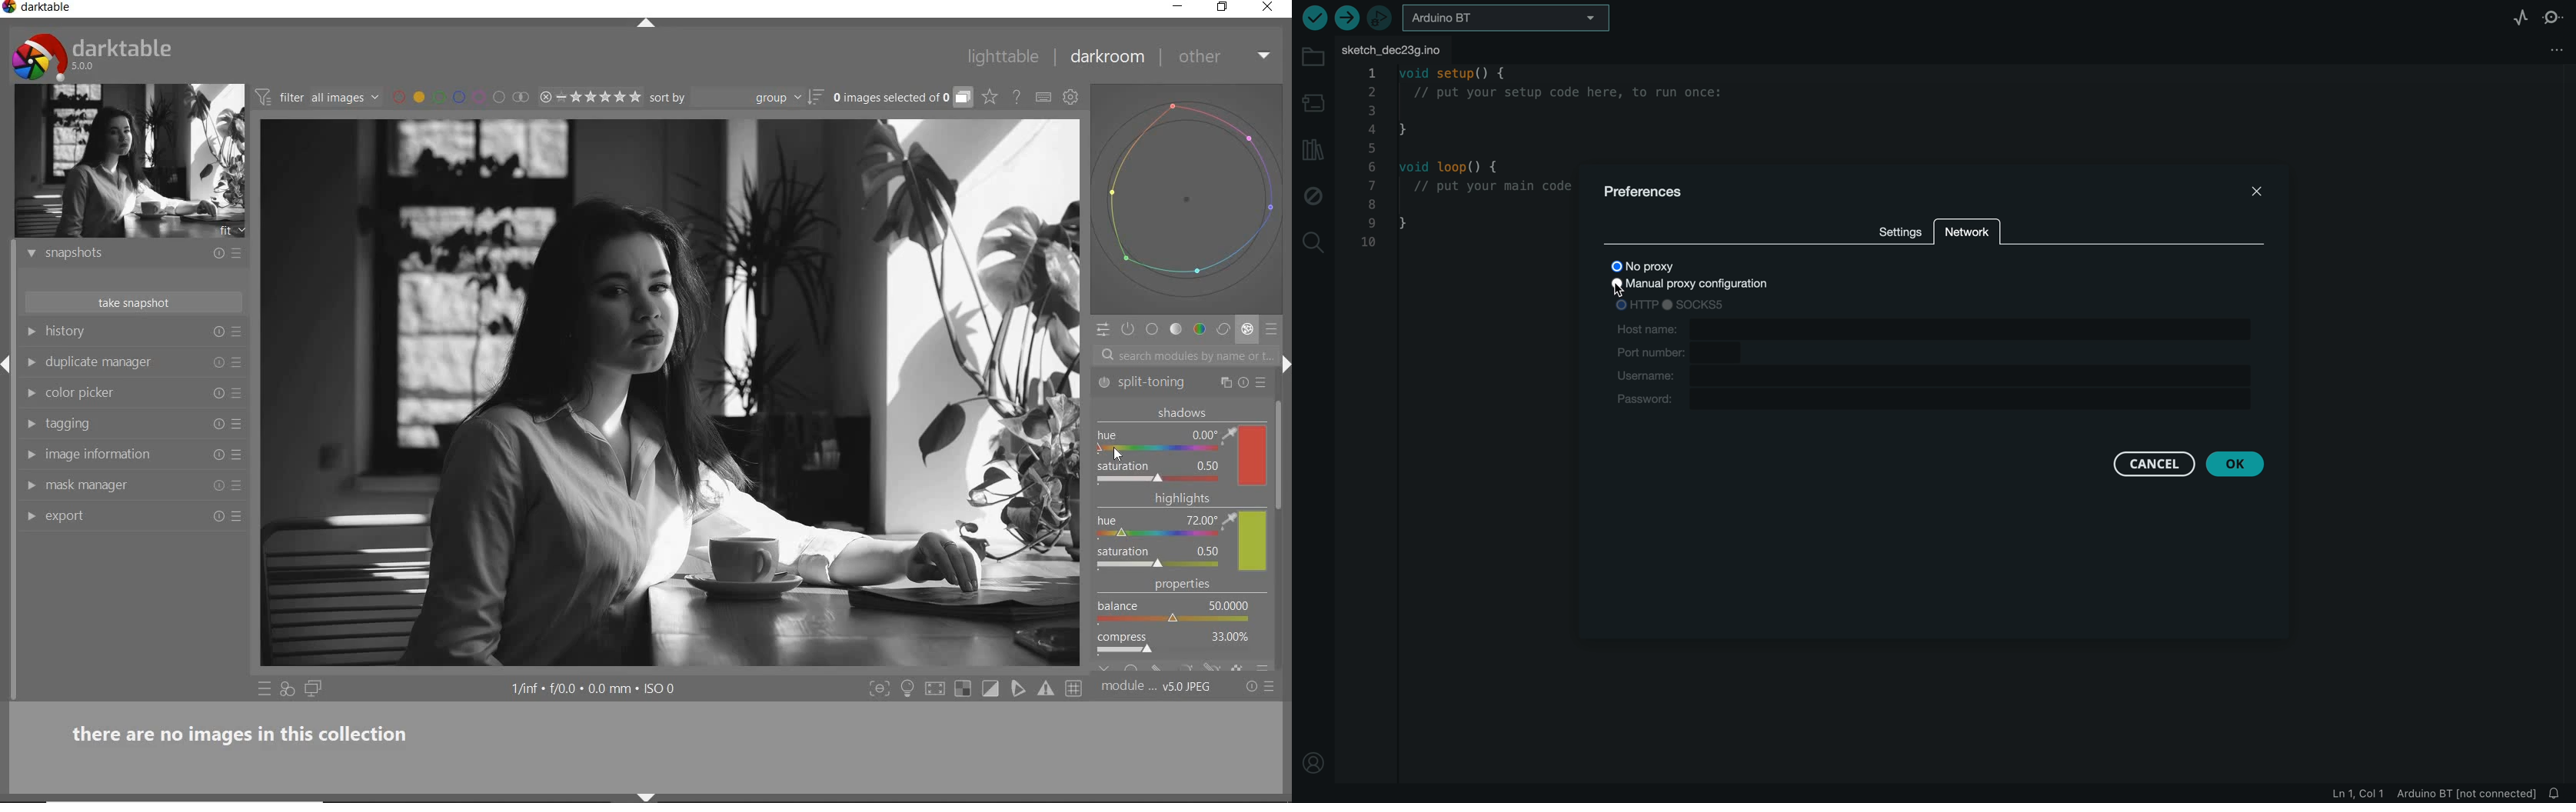 This screenshot has width=2576, height=812. I want to click on reset, so click(216, 423).